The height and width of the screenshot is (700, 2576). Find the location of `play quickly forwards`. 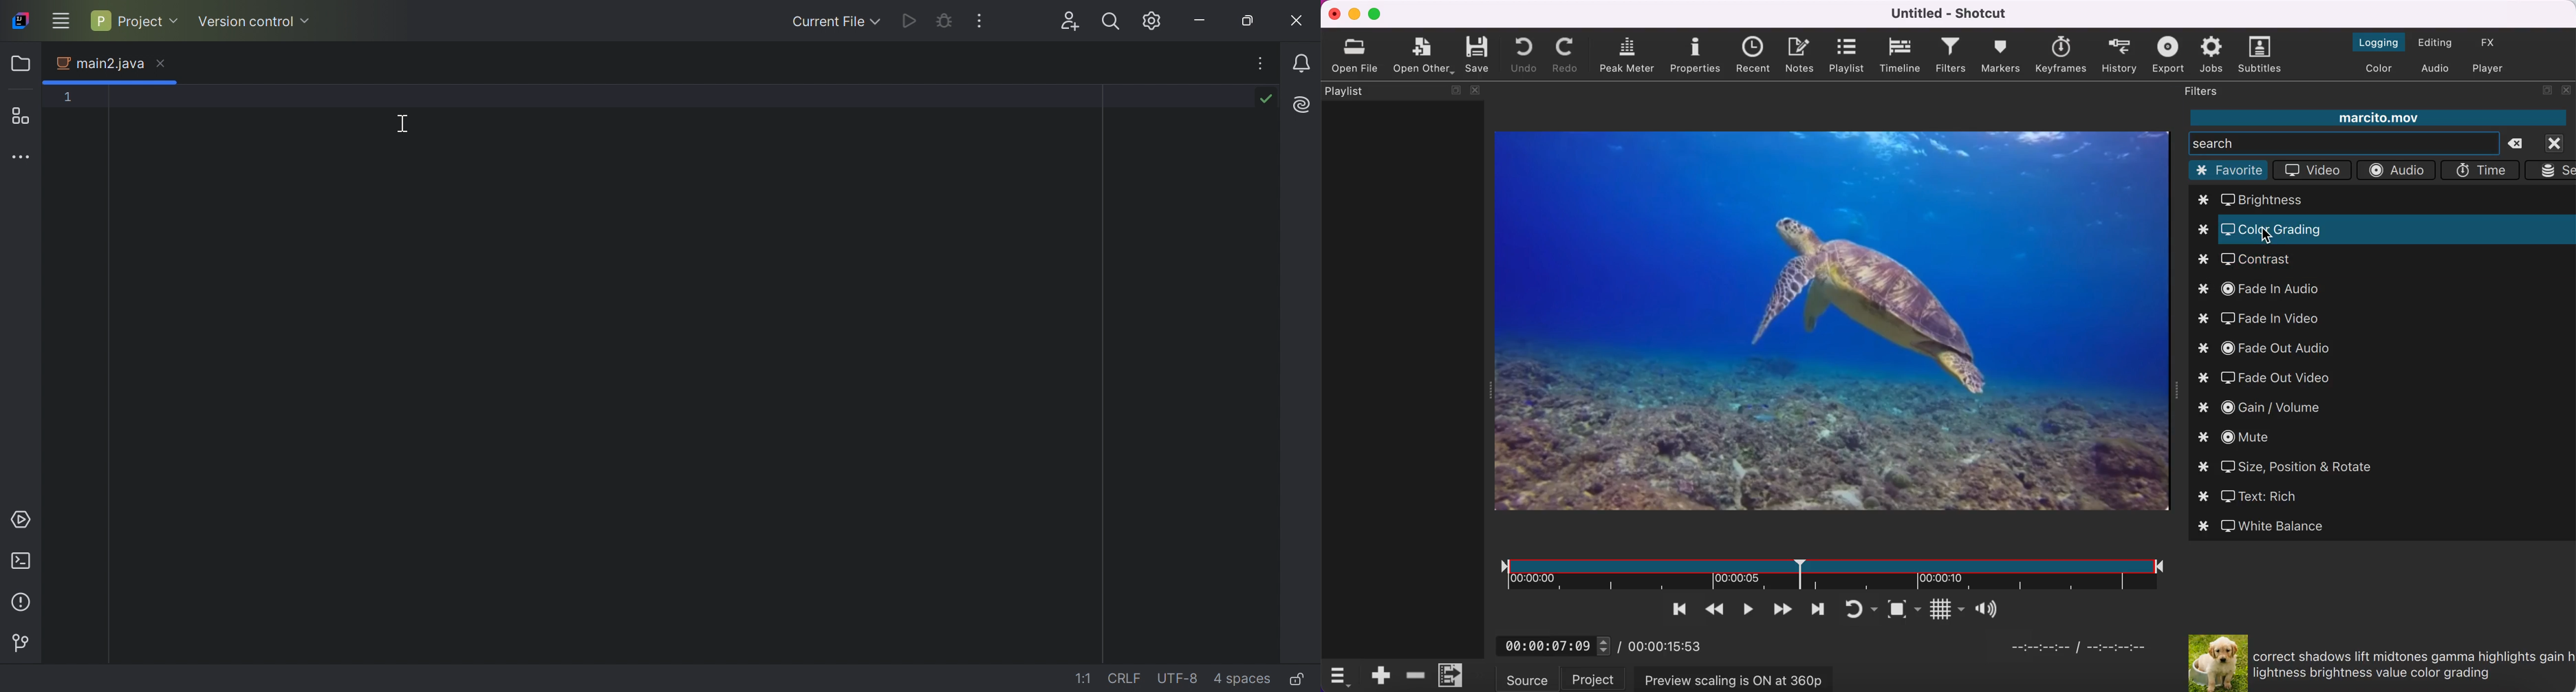

play quickly forwards is located at coordinates (1781, 608).